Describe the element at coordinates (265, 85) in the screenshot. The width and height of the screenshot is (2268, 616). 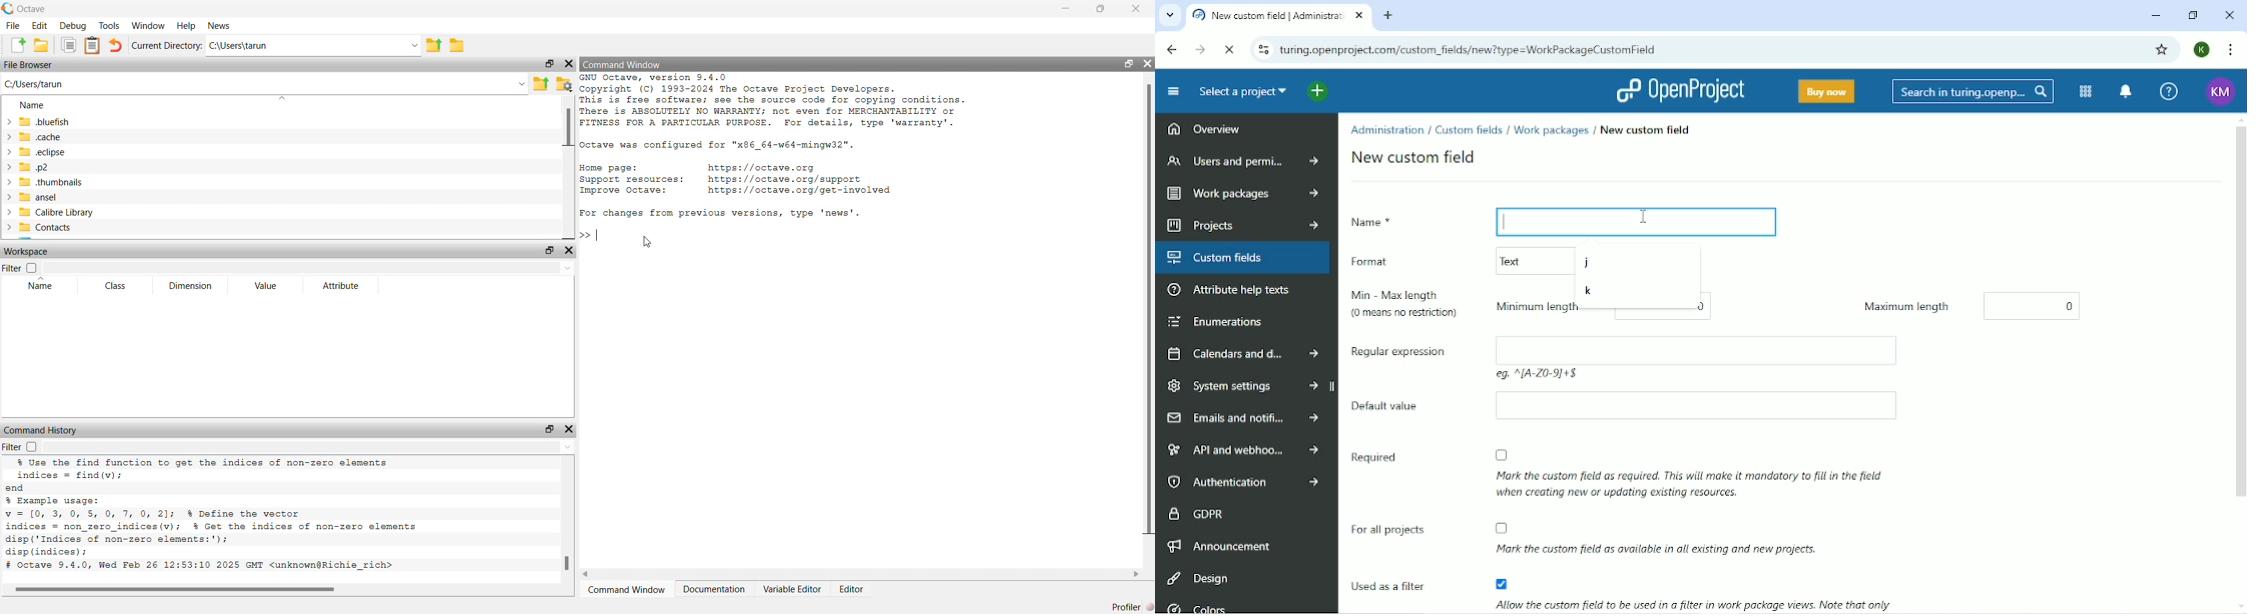
I see `C:/Users/tarun` at that location.